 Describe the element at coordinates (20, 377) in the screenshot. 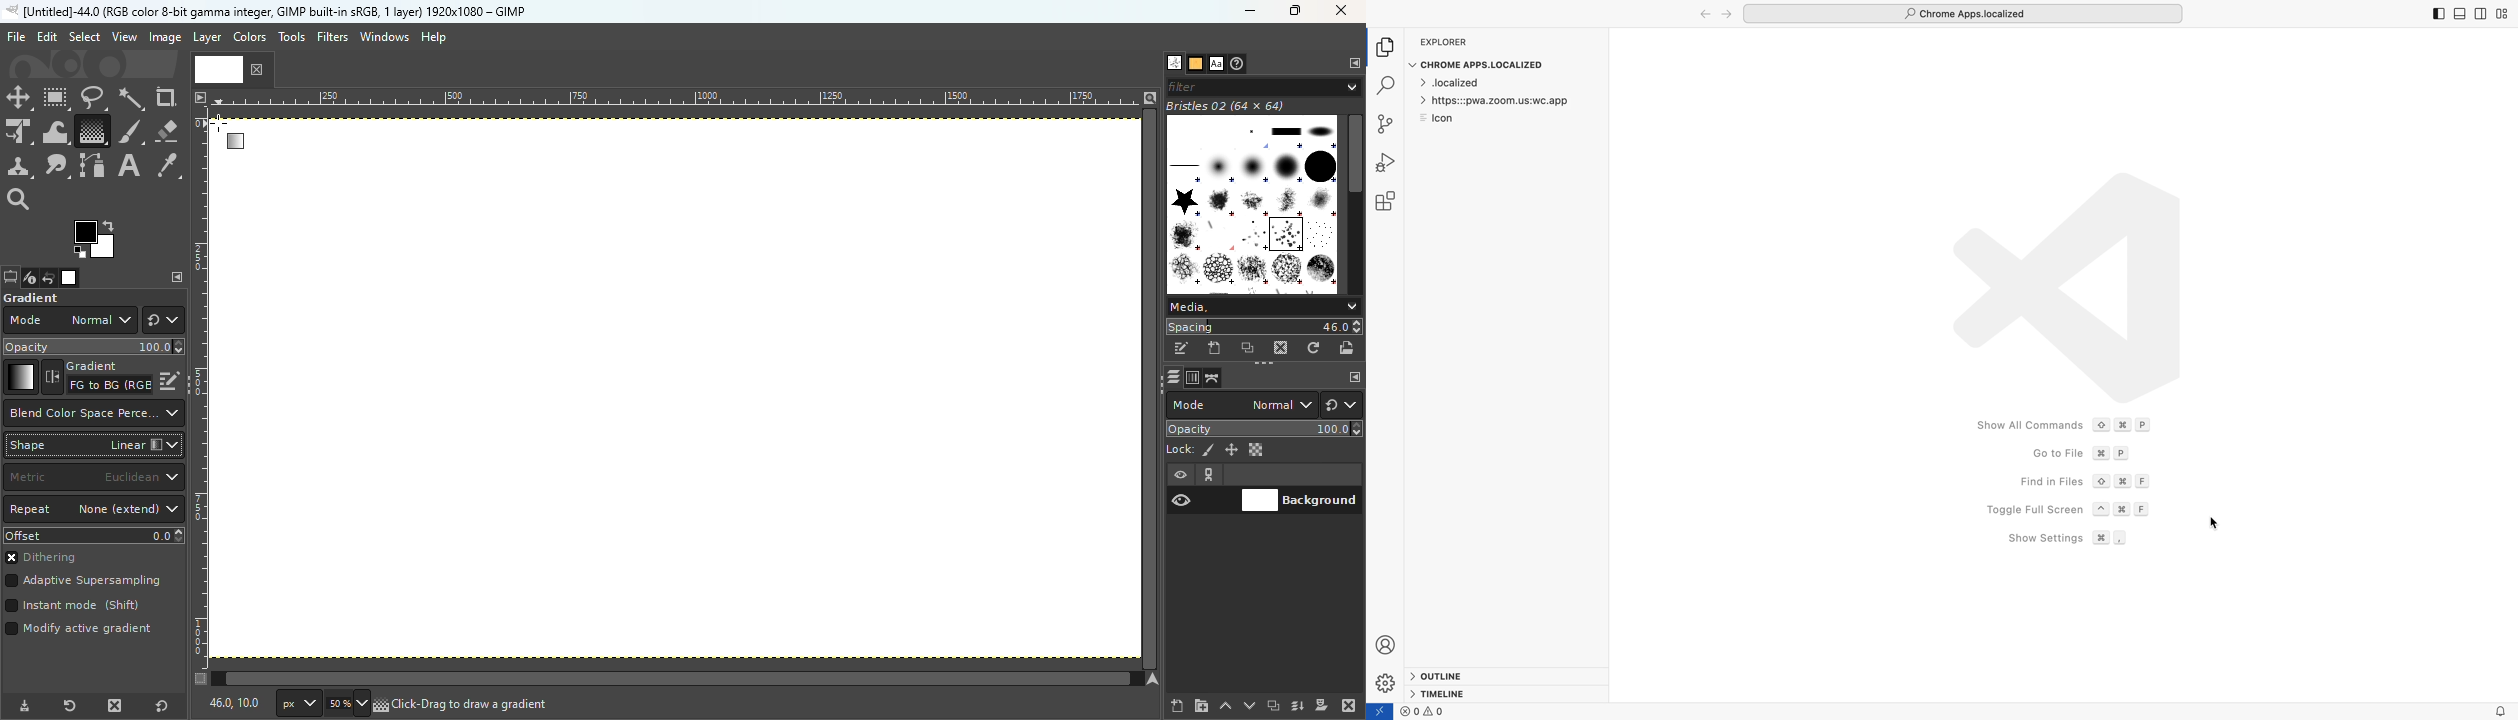

I see `Gradient` at that location.